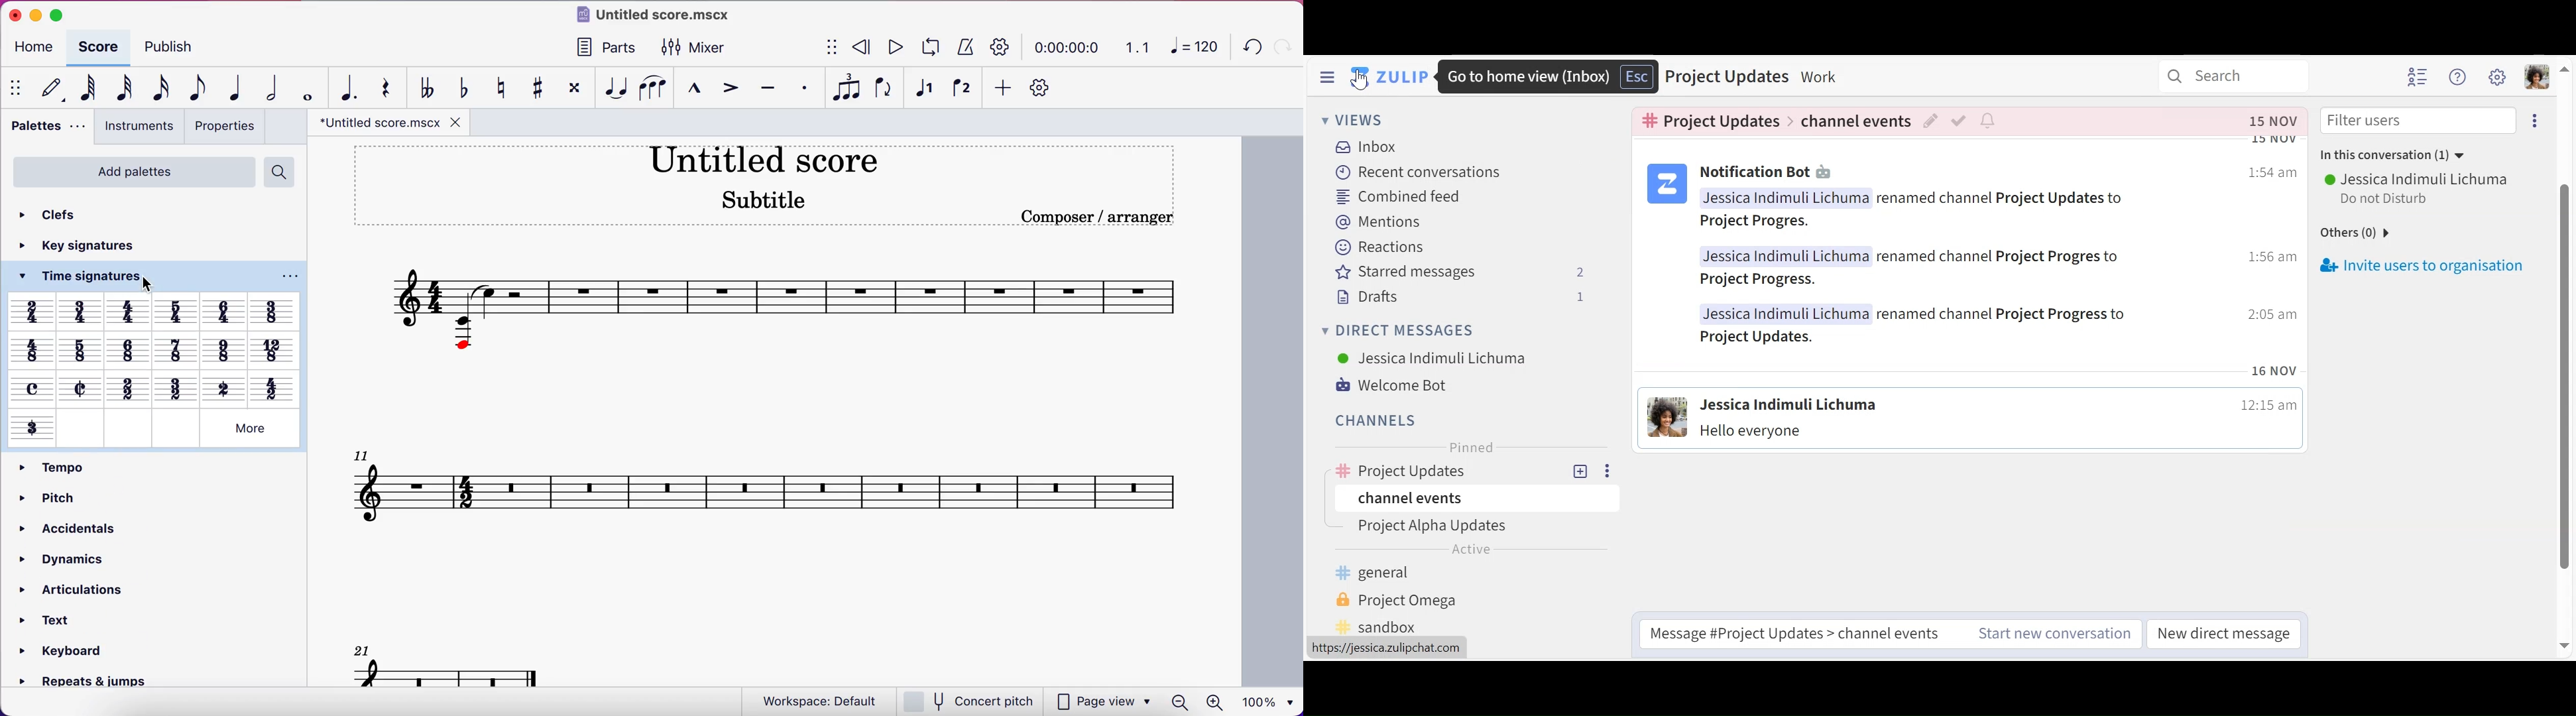 This screenshot has height=728, width=2576. I want to click on channel events, so click(1855, 122).